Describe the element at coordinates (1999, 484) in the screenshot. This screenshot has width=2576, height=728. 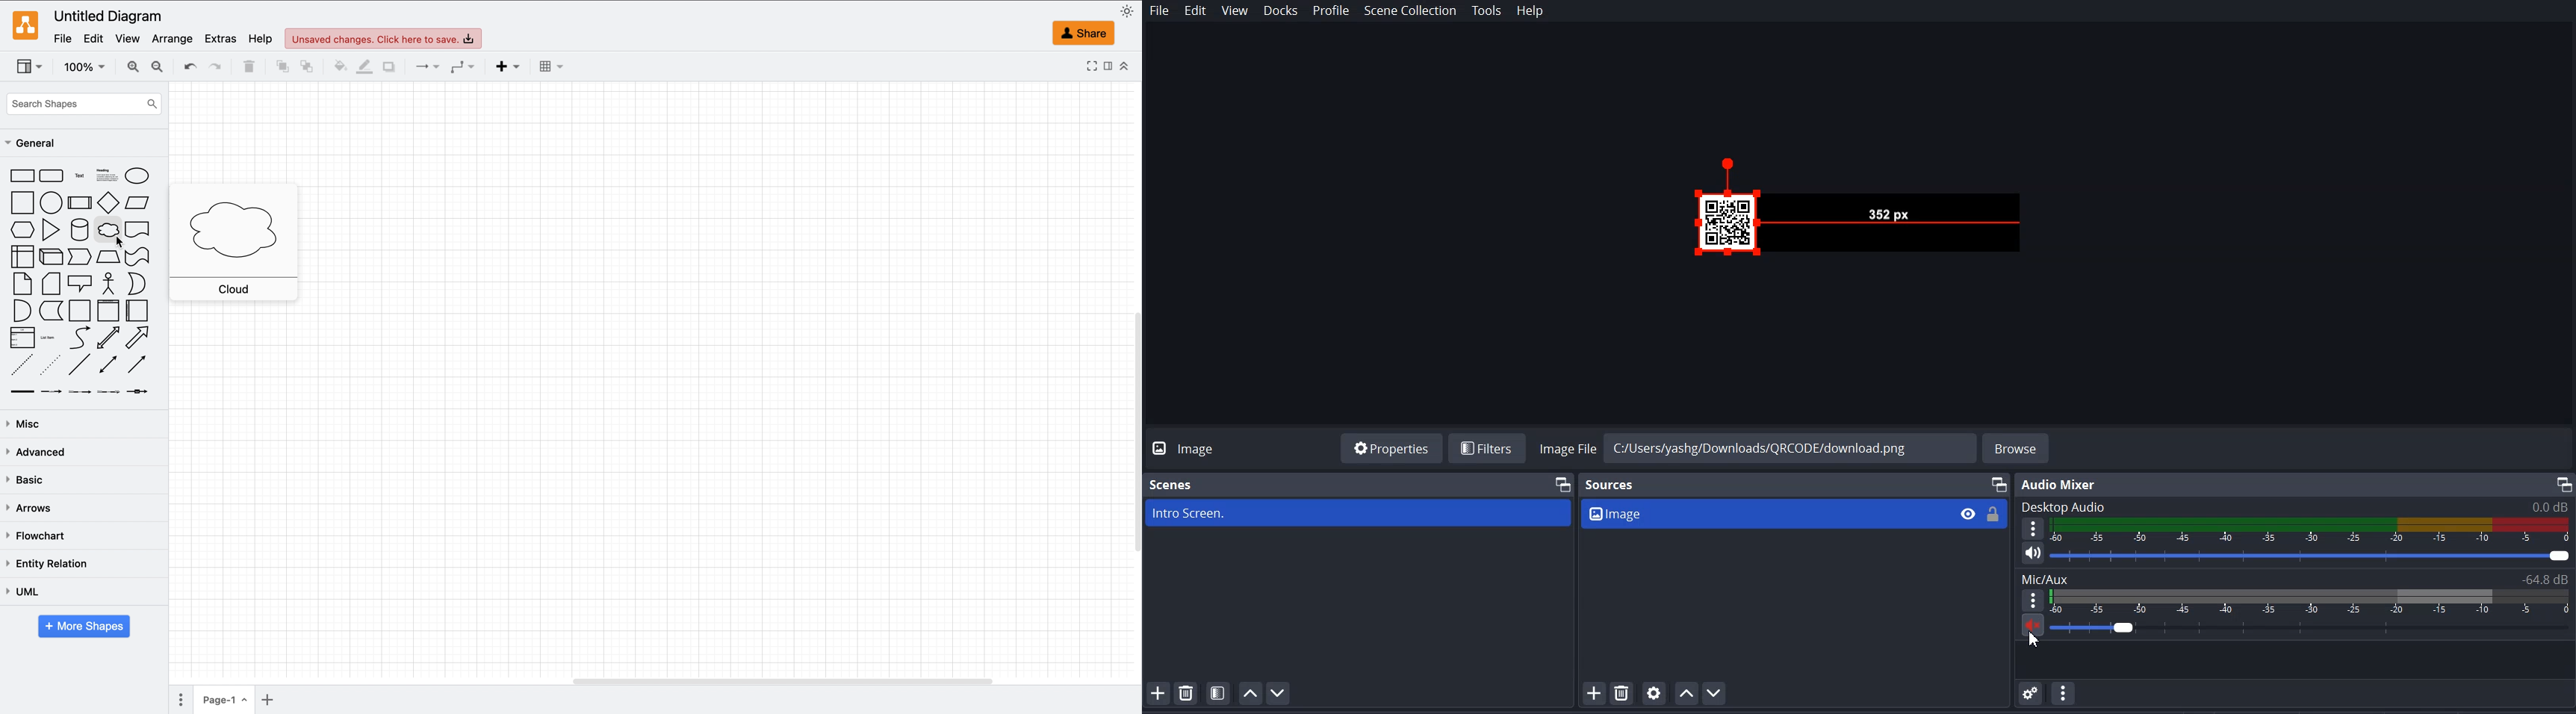
I see `Maximize` at that location.